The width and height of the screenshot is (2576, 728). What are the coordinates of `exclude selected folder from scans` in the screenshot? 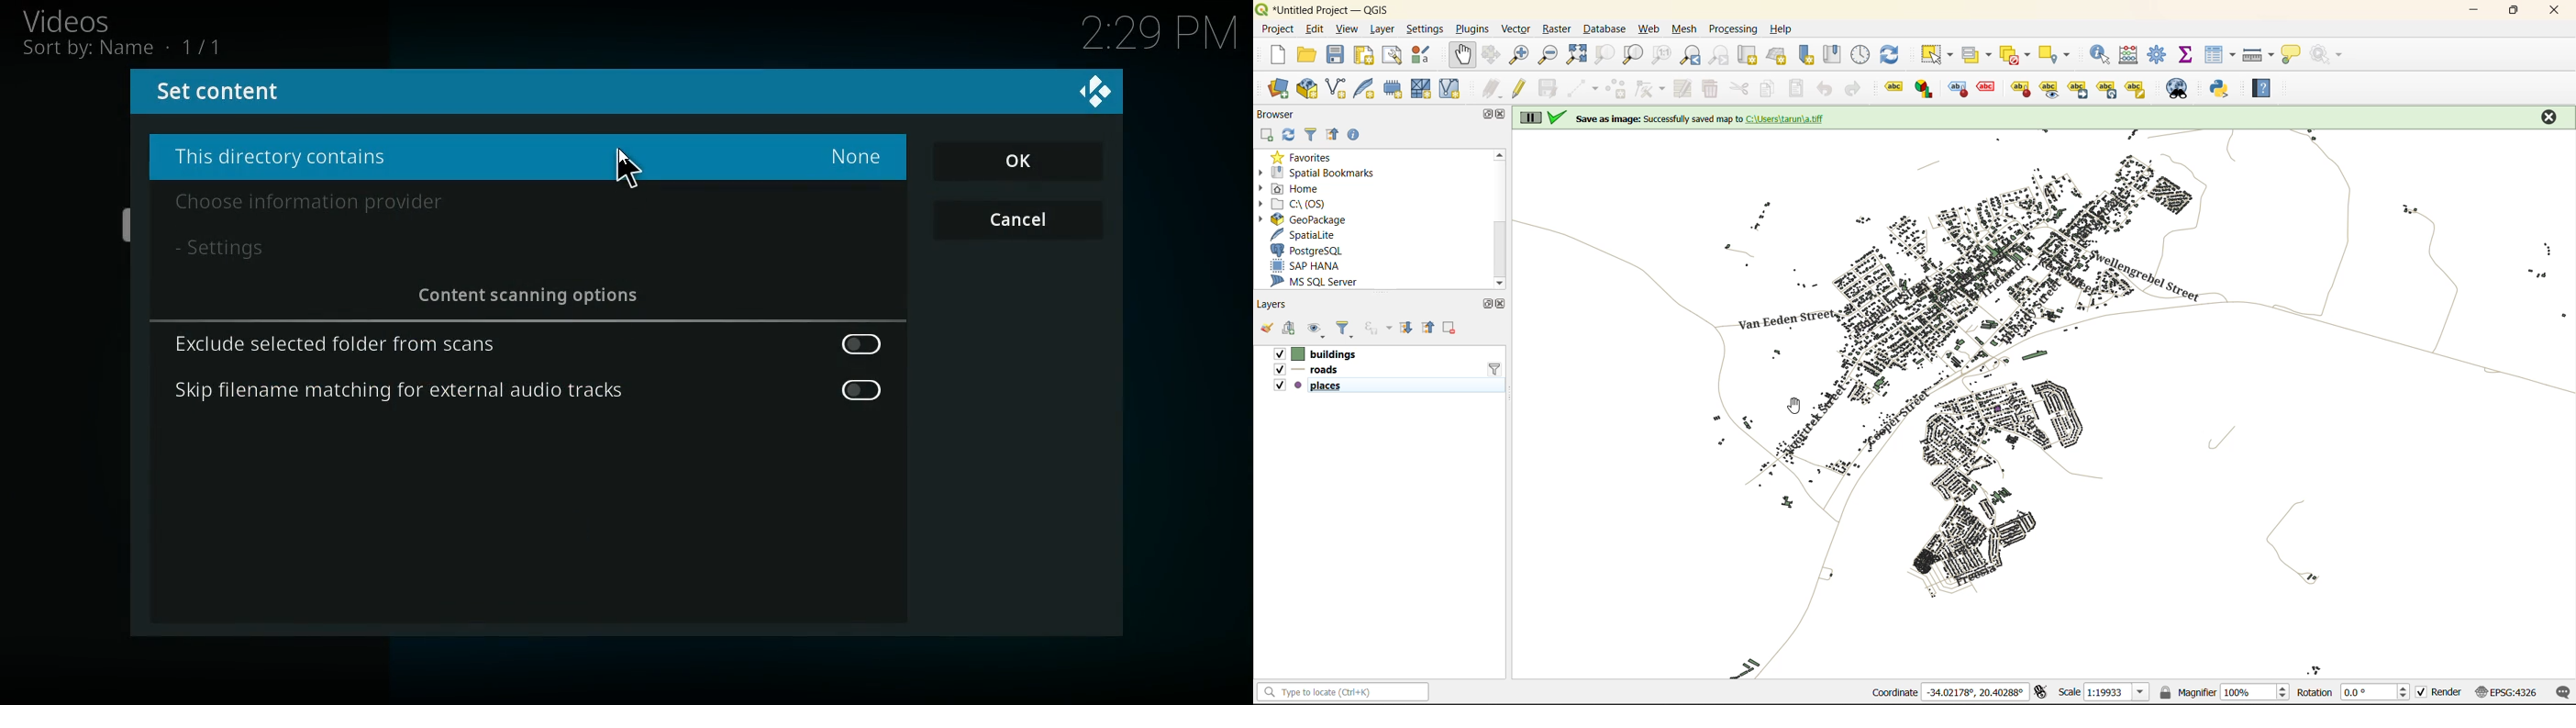 It's located at (341, 345).